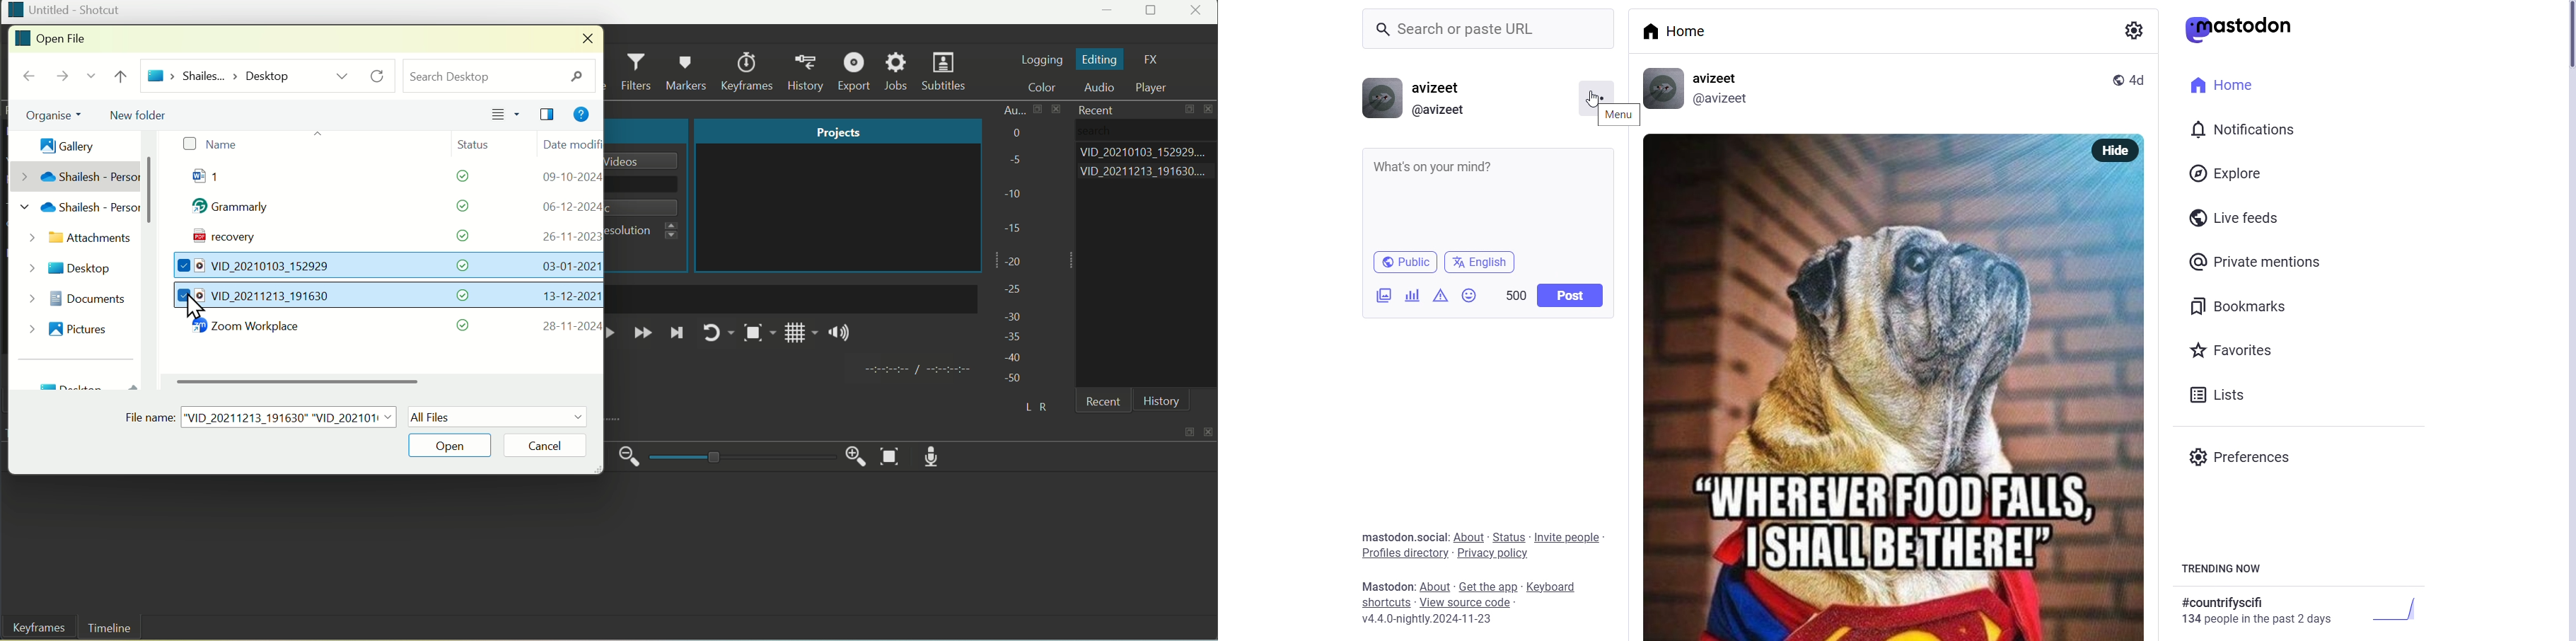 This screenshot has width=2576, height=644. What do you see at coordinates (455, 206) in the screenshot?
I see `status` at bounding box center [455, 206].